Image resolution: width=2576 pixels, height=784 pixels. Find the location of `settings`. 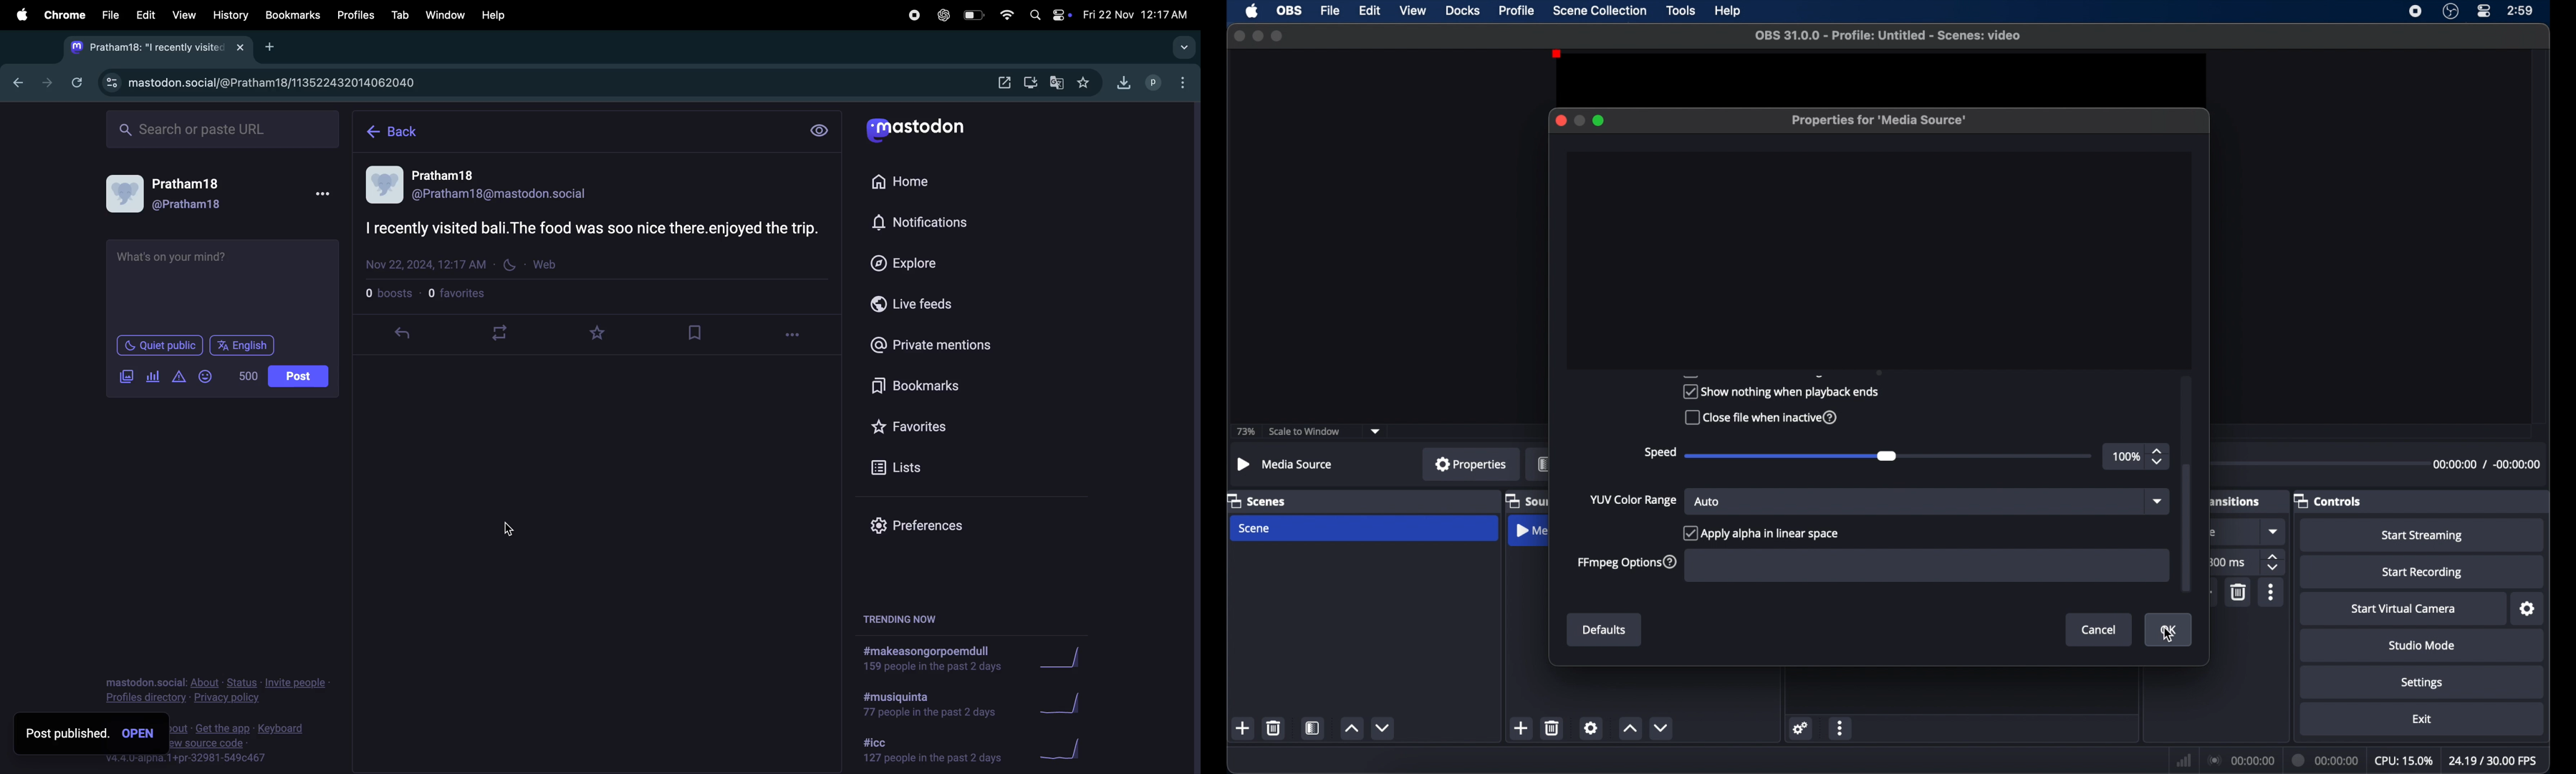

settings is located at coordinates (2422, 684).